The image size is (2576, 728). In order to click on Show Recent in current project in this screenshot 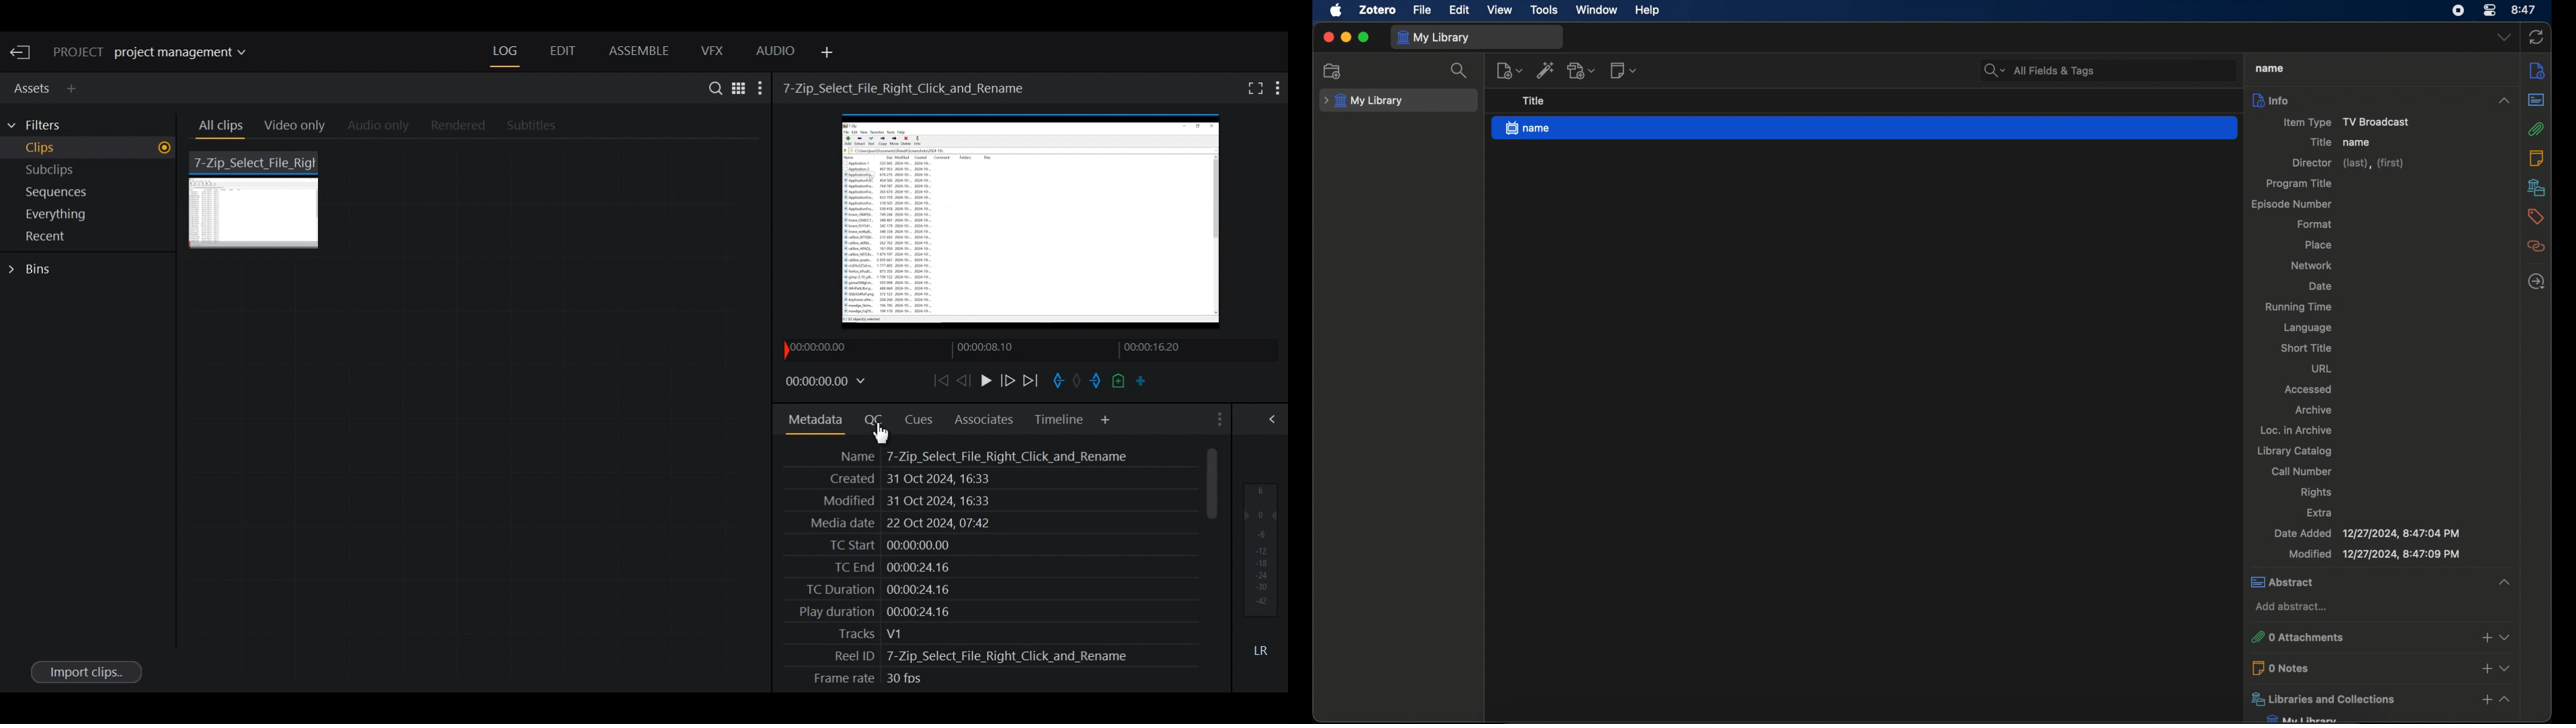, I will do `click(90, 237)`.